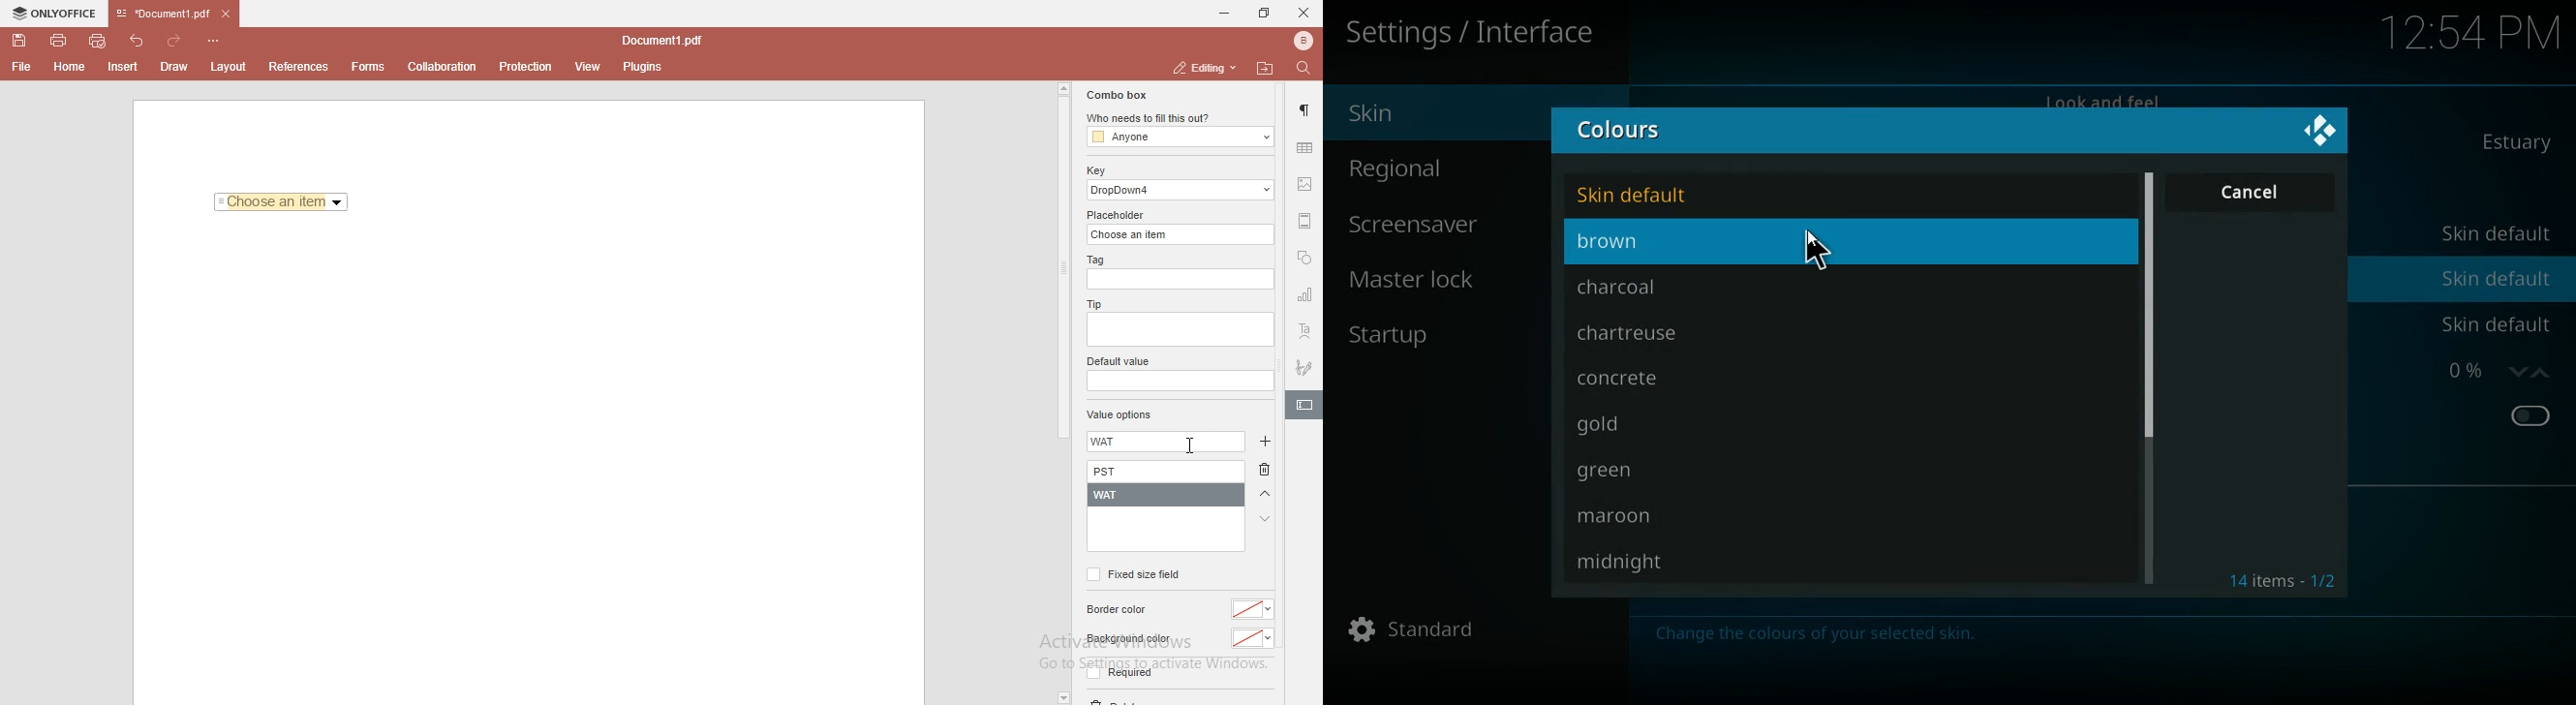 The height and width of the screenshot is (728, 2576). Describe the element at coordinates (2500, 324) in the screenshot. I see `skin default` at that location.